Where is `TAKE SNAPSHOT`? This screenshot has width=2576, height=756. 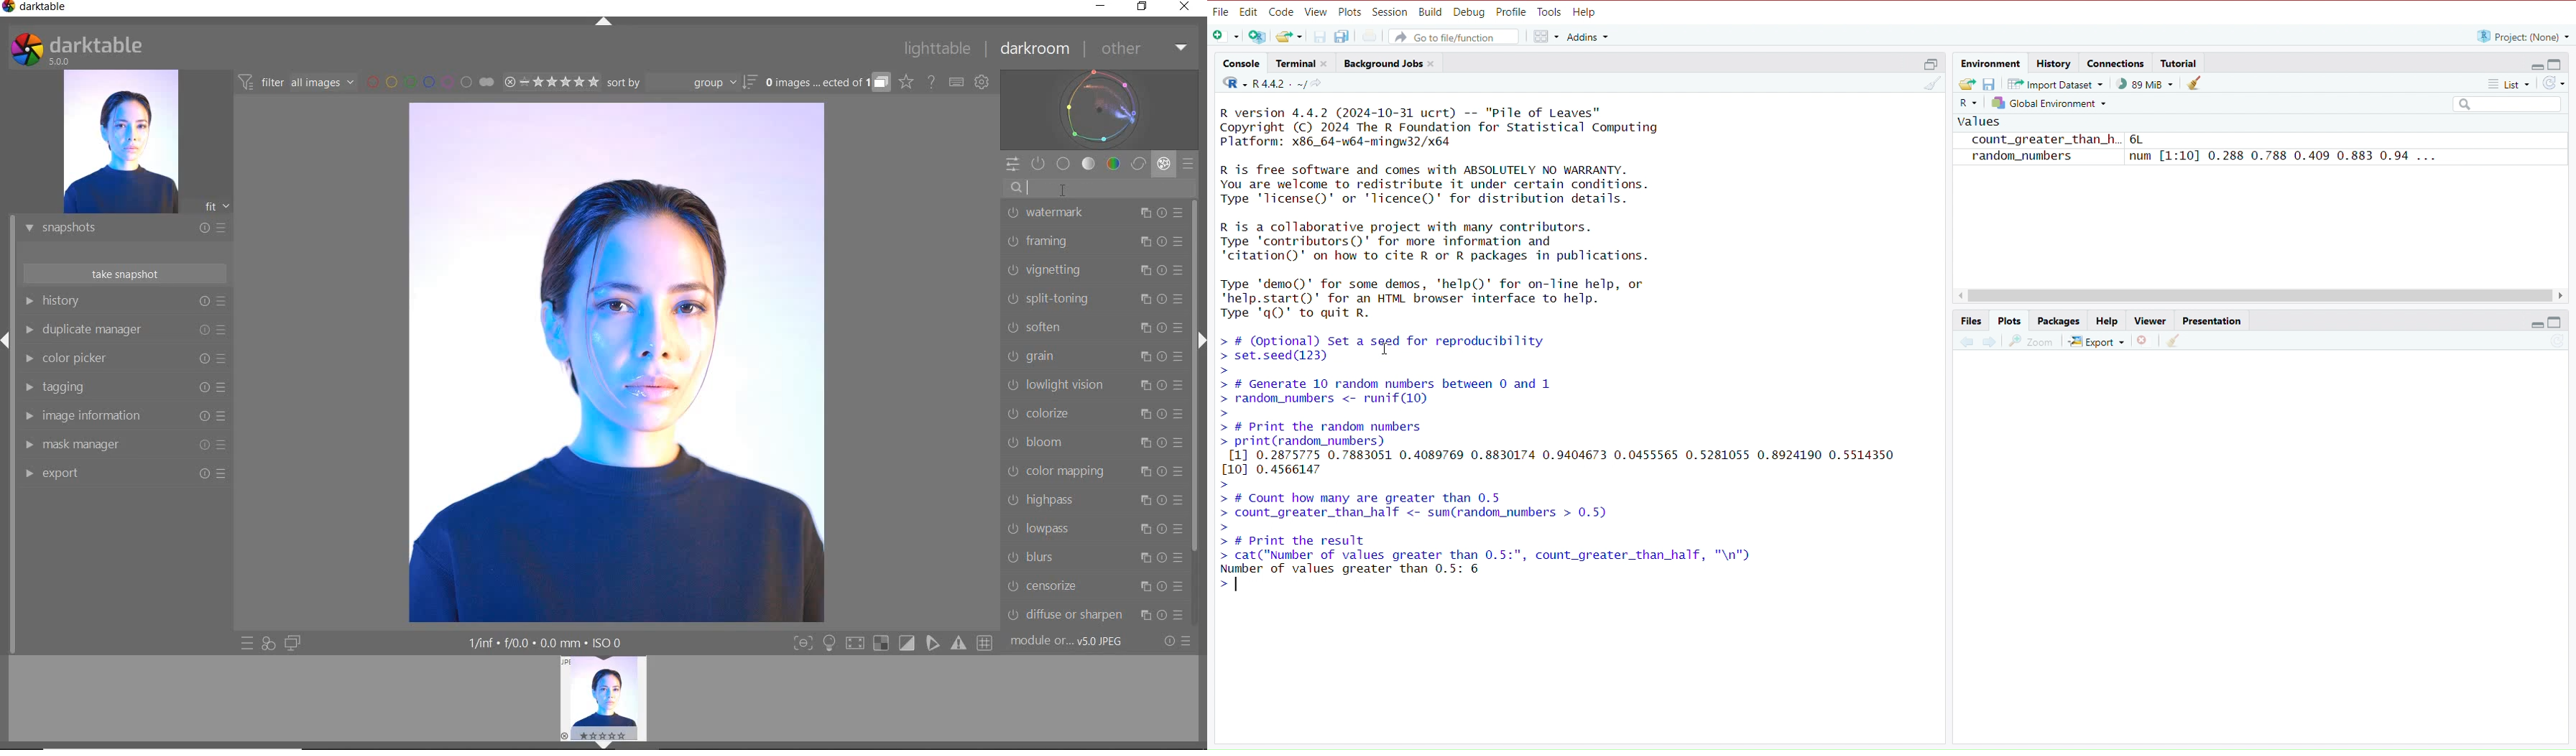 TAKE SNAPSHOT is located at coordinates (124, 273).